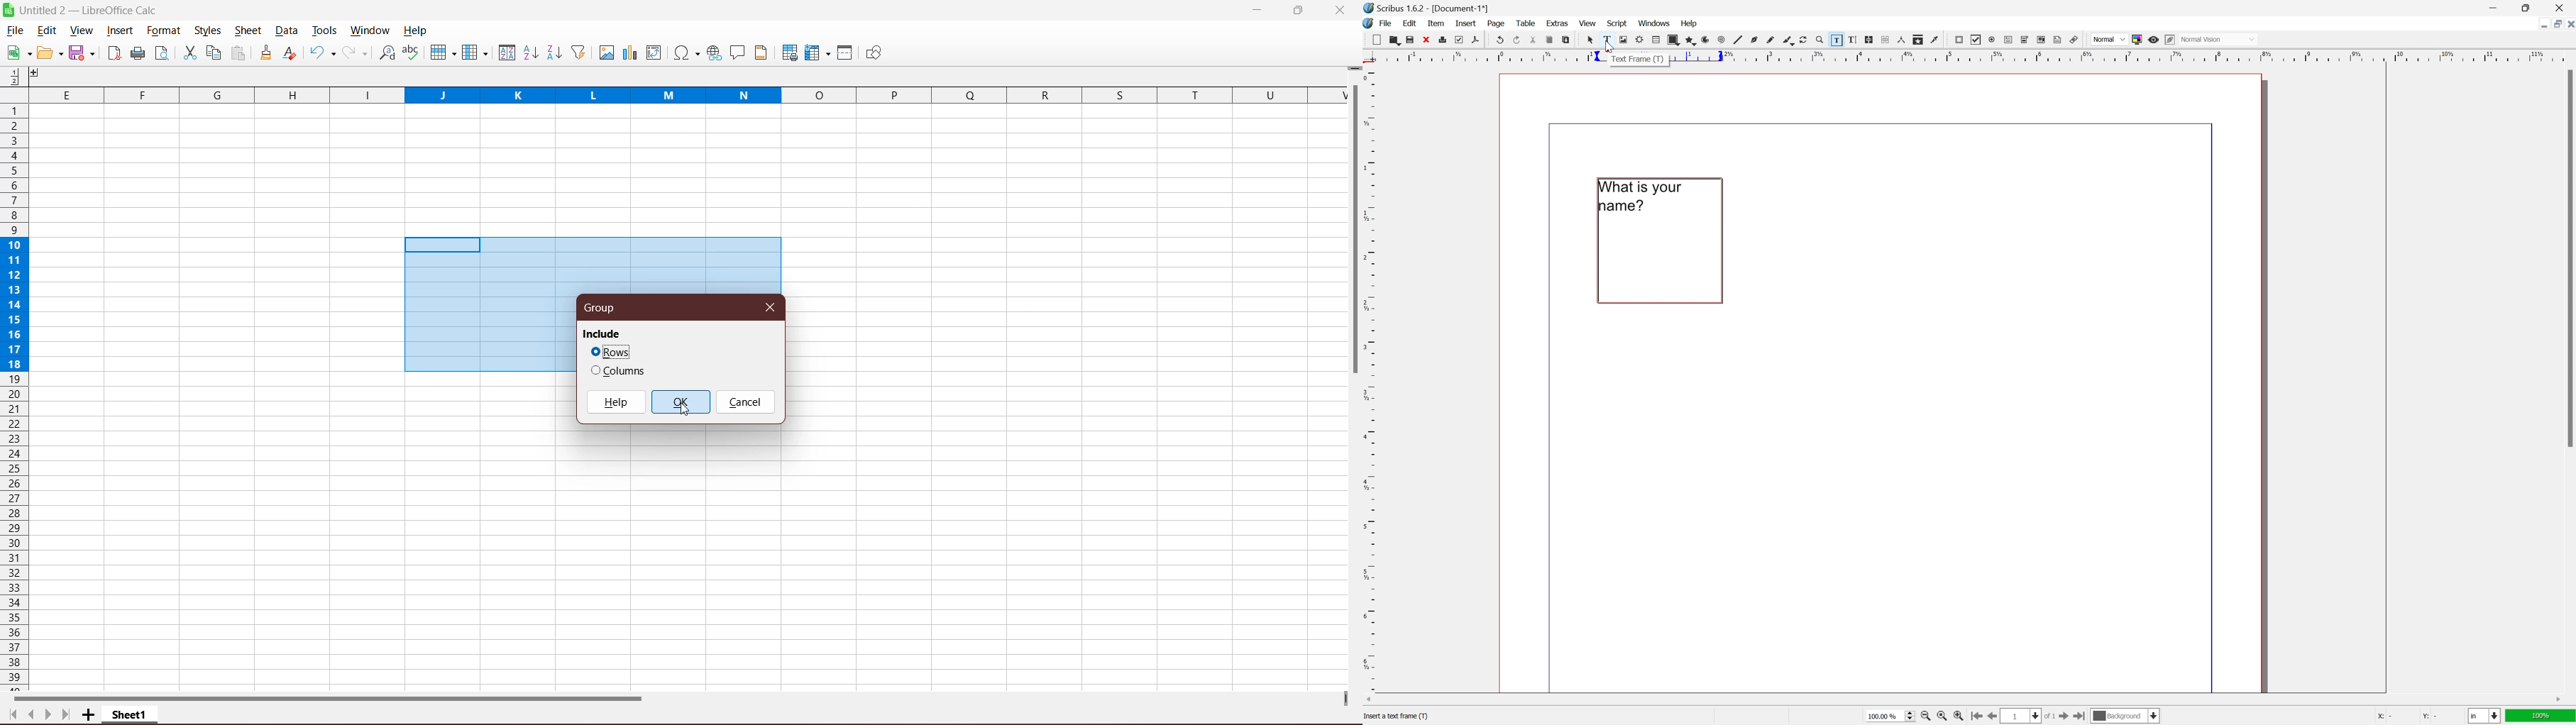 This screenshot has width=2576, height=728. What do you see at coordinates (356, 52) in the screenshot?
I see `Redo` at bounding box center [356, 52].